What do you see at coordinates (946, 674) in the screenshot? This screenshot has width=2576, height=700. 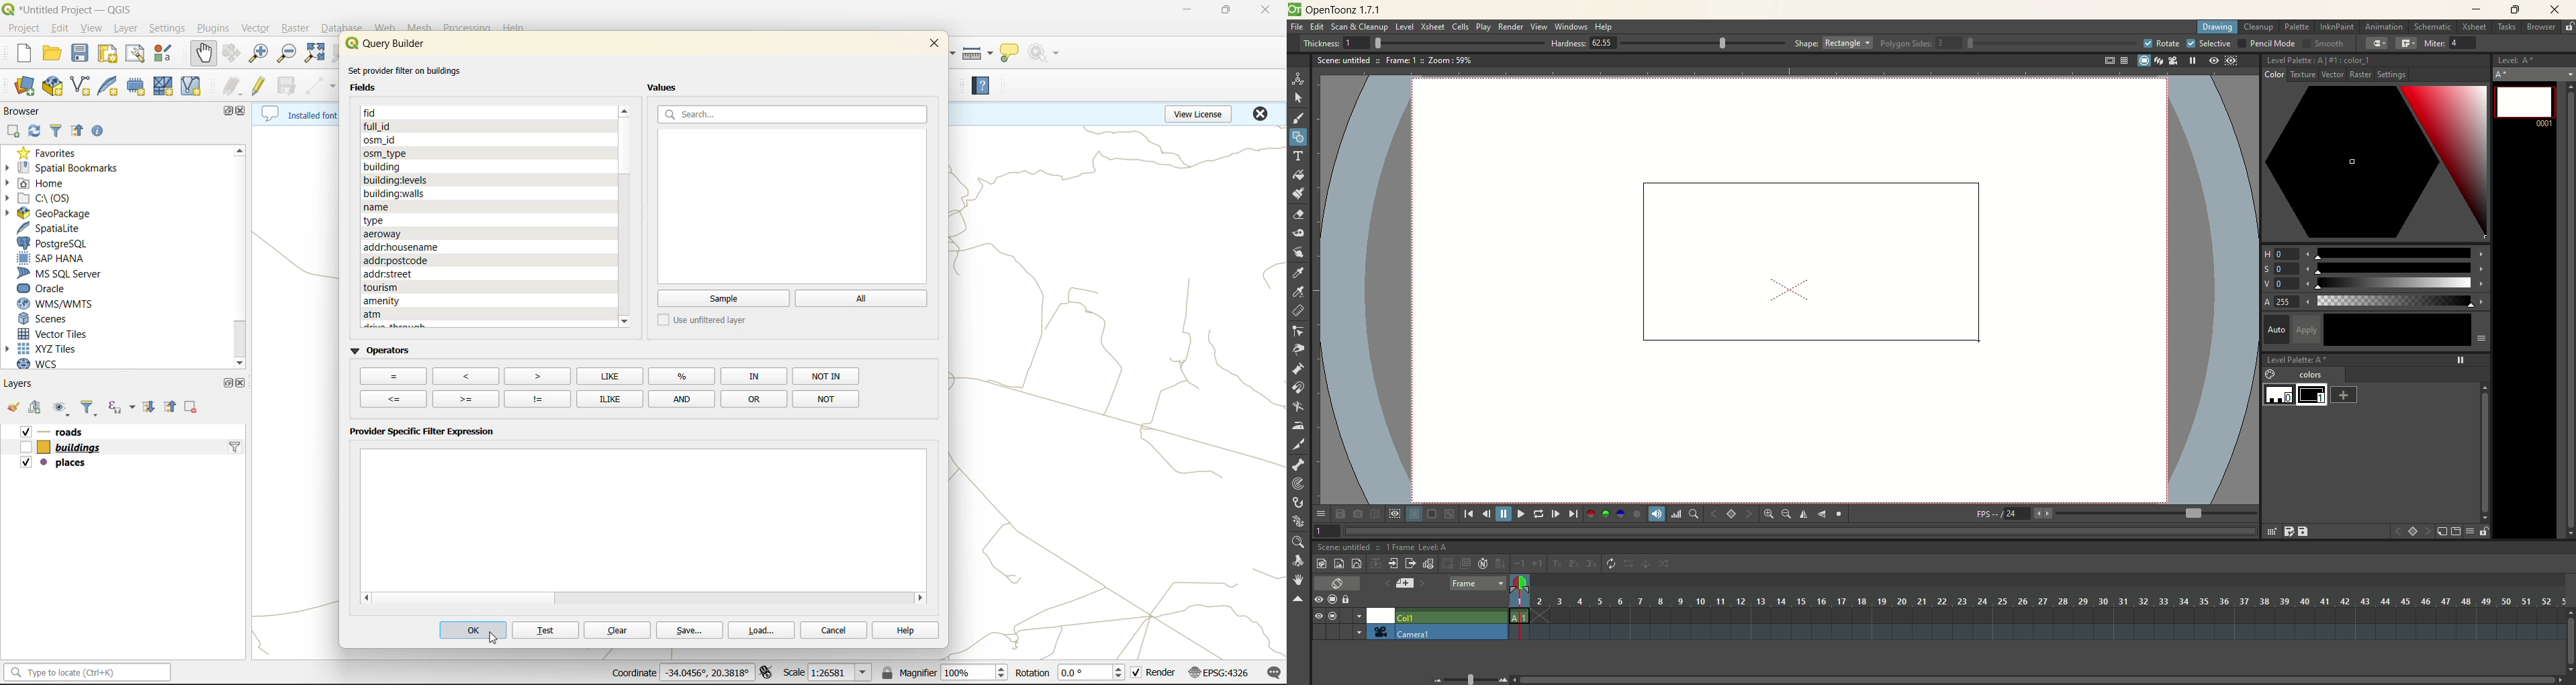 I see `magnifier` at bounding box center [946, 674].